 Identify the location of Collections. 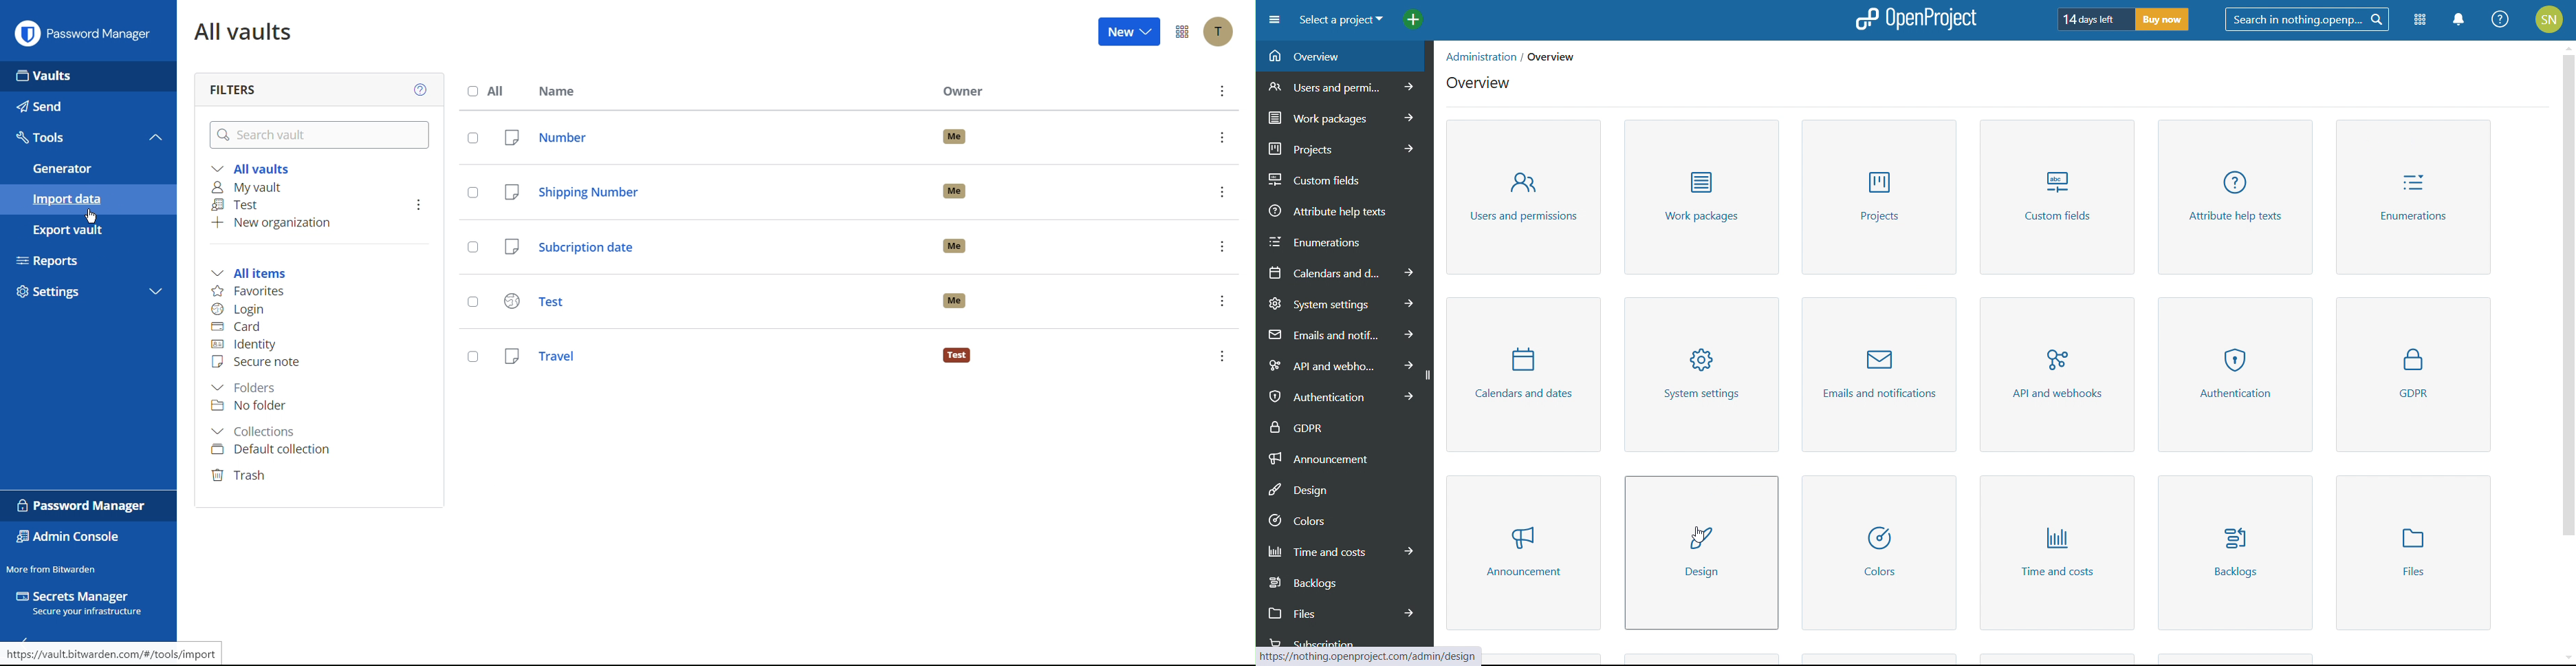
(256, 431).